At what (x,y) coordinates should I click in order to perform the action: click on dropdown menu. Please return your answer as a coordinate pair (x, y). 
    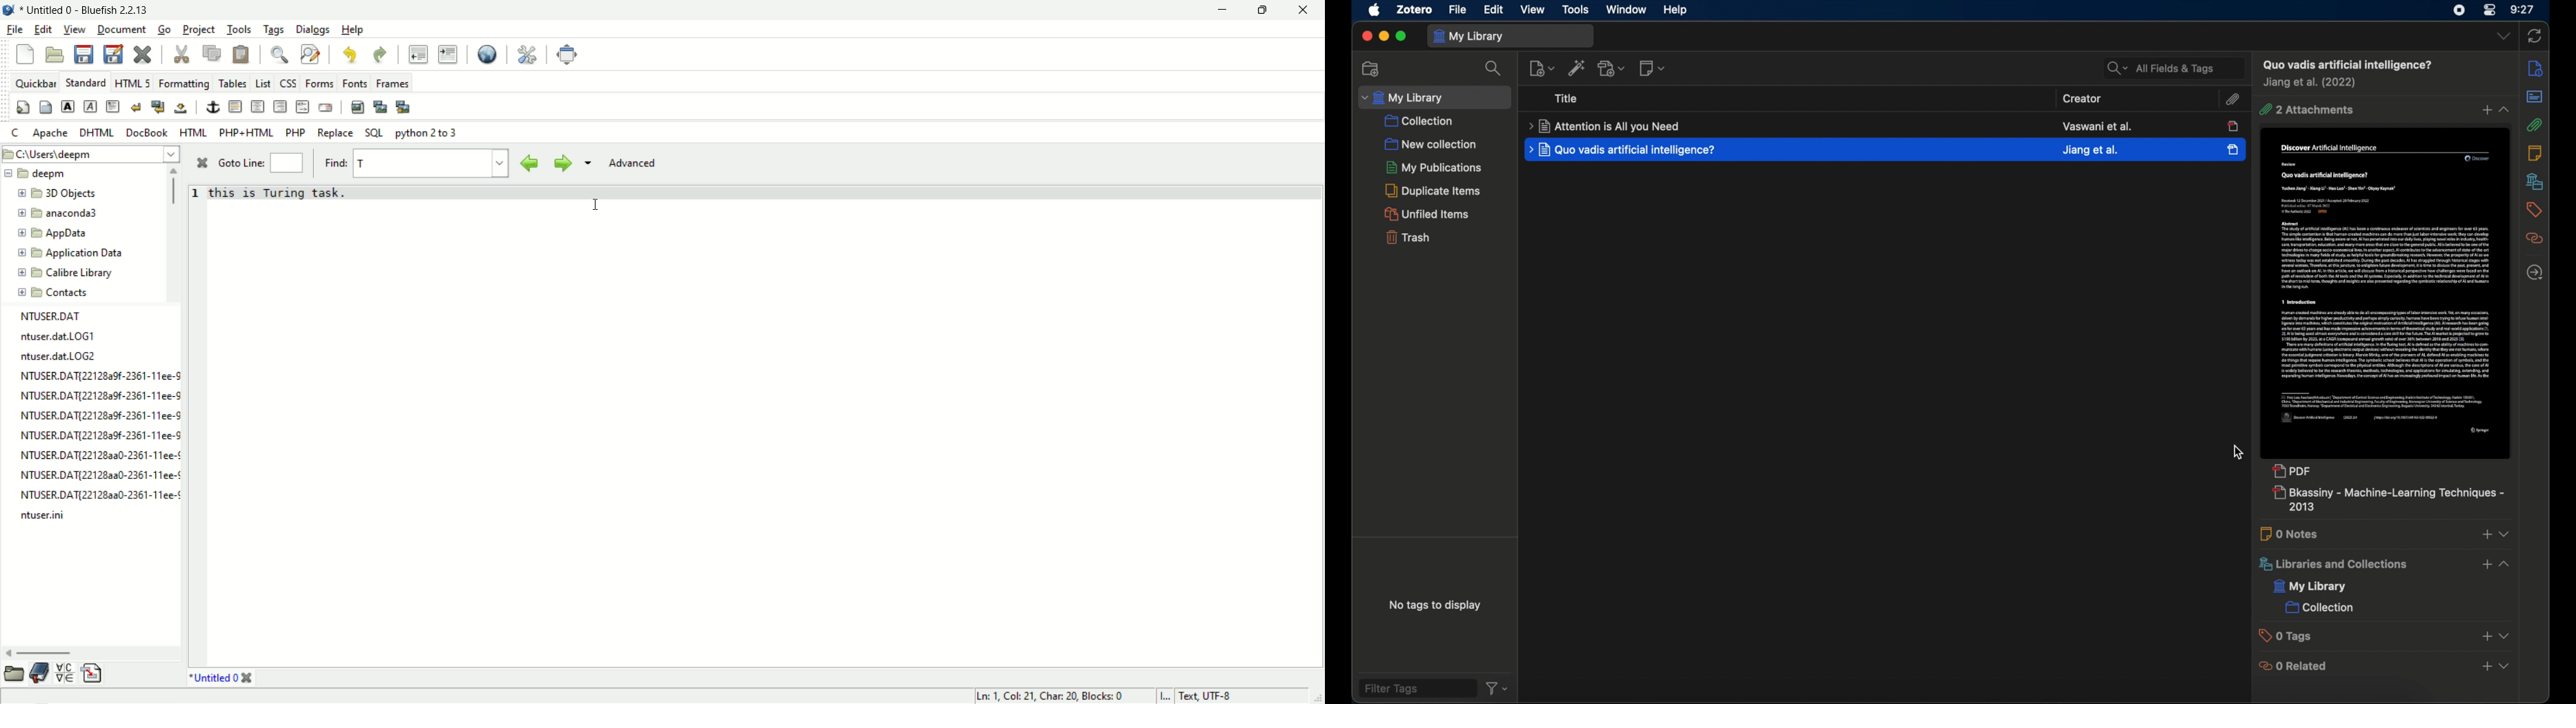
    Looking at the image, I should click on (2504, 664).